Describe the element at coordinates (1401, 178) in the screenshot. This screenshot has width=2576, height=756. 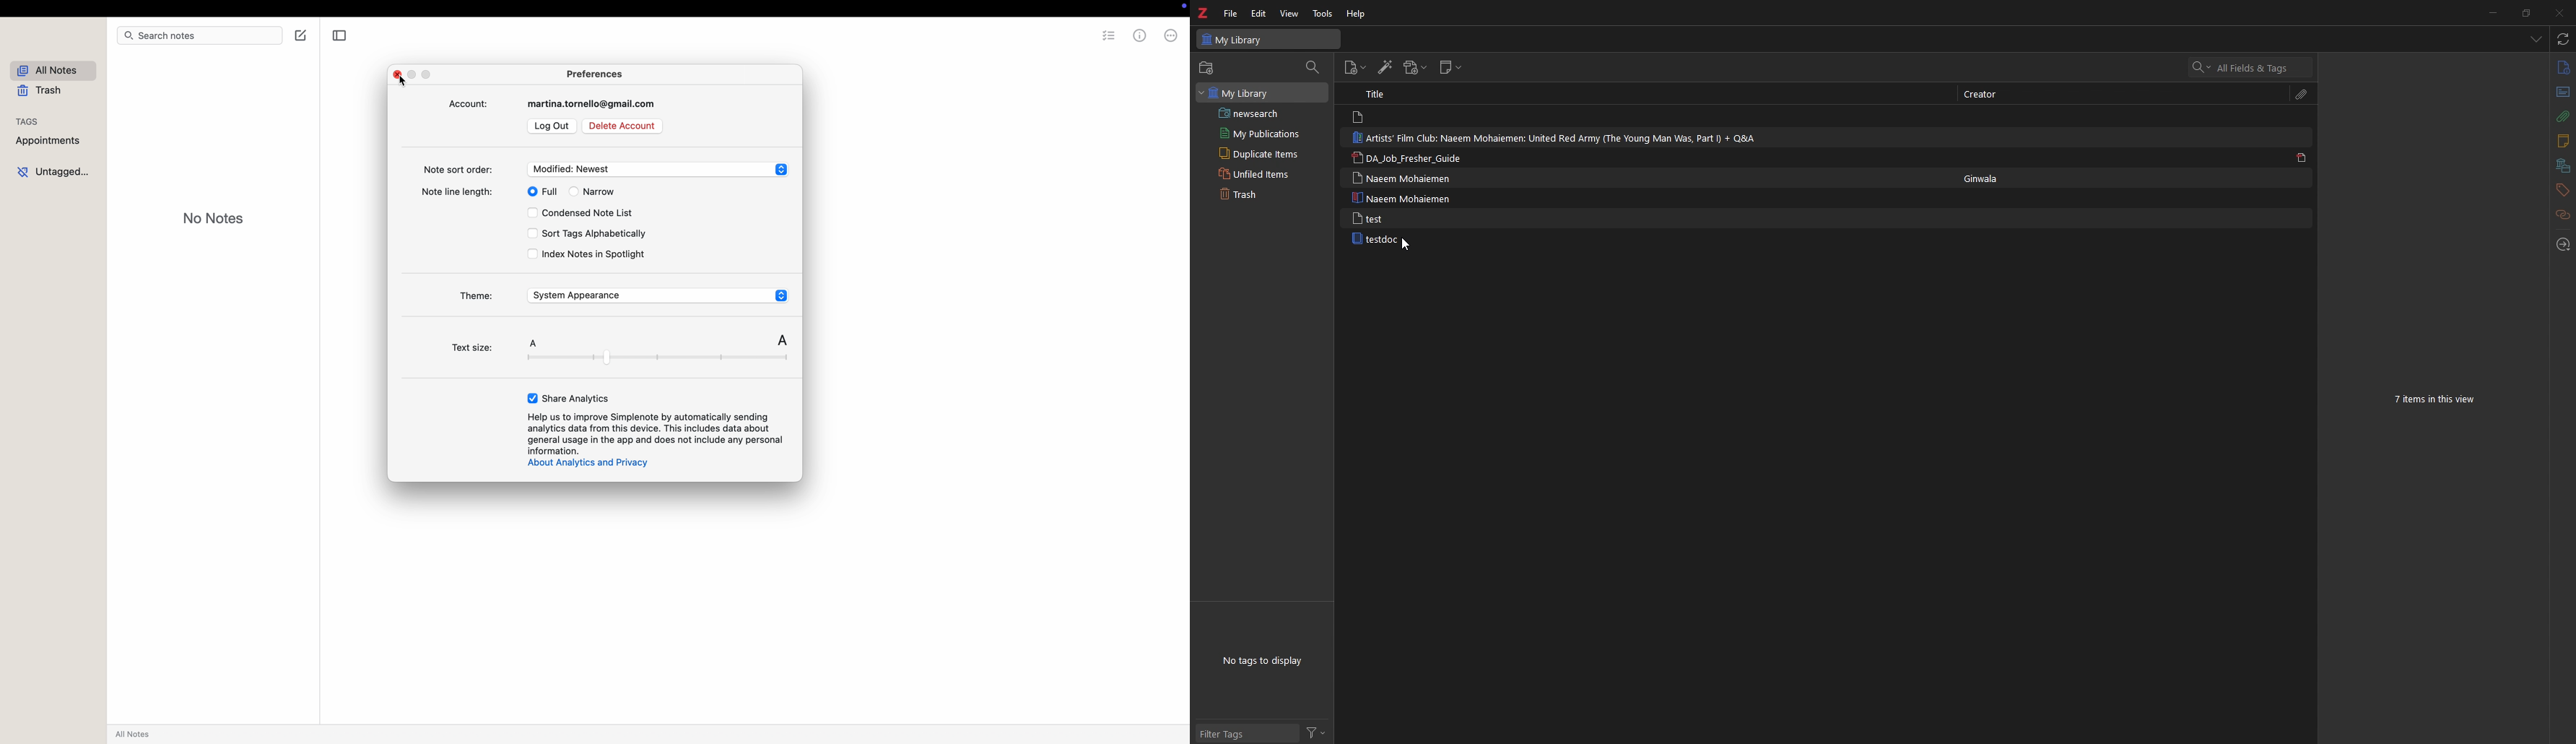
I see `Naeem Mohaiemen` at that location.